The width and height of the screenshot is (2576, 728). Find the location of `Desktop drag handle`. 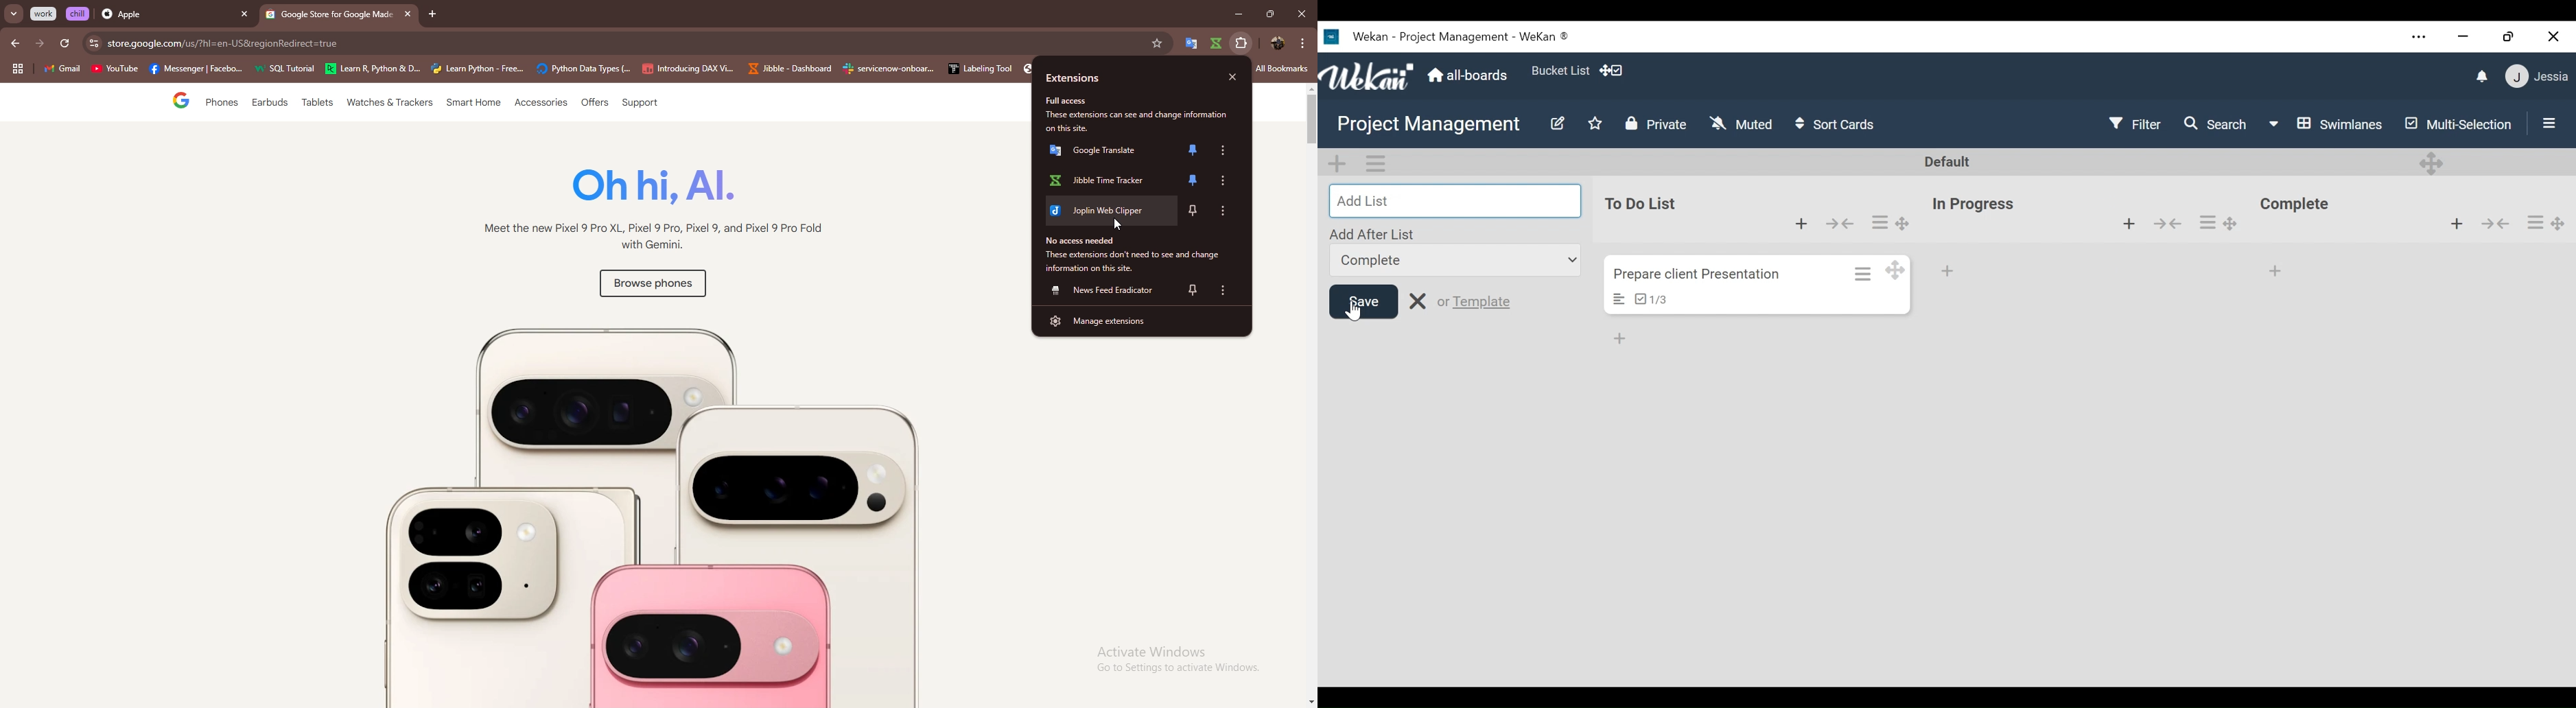

Desktop drag handle is located at coordinates (2559, 222).